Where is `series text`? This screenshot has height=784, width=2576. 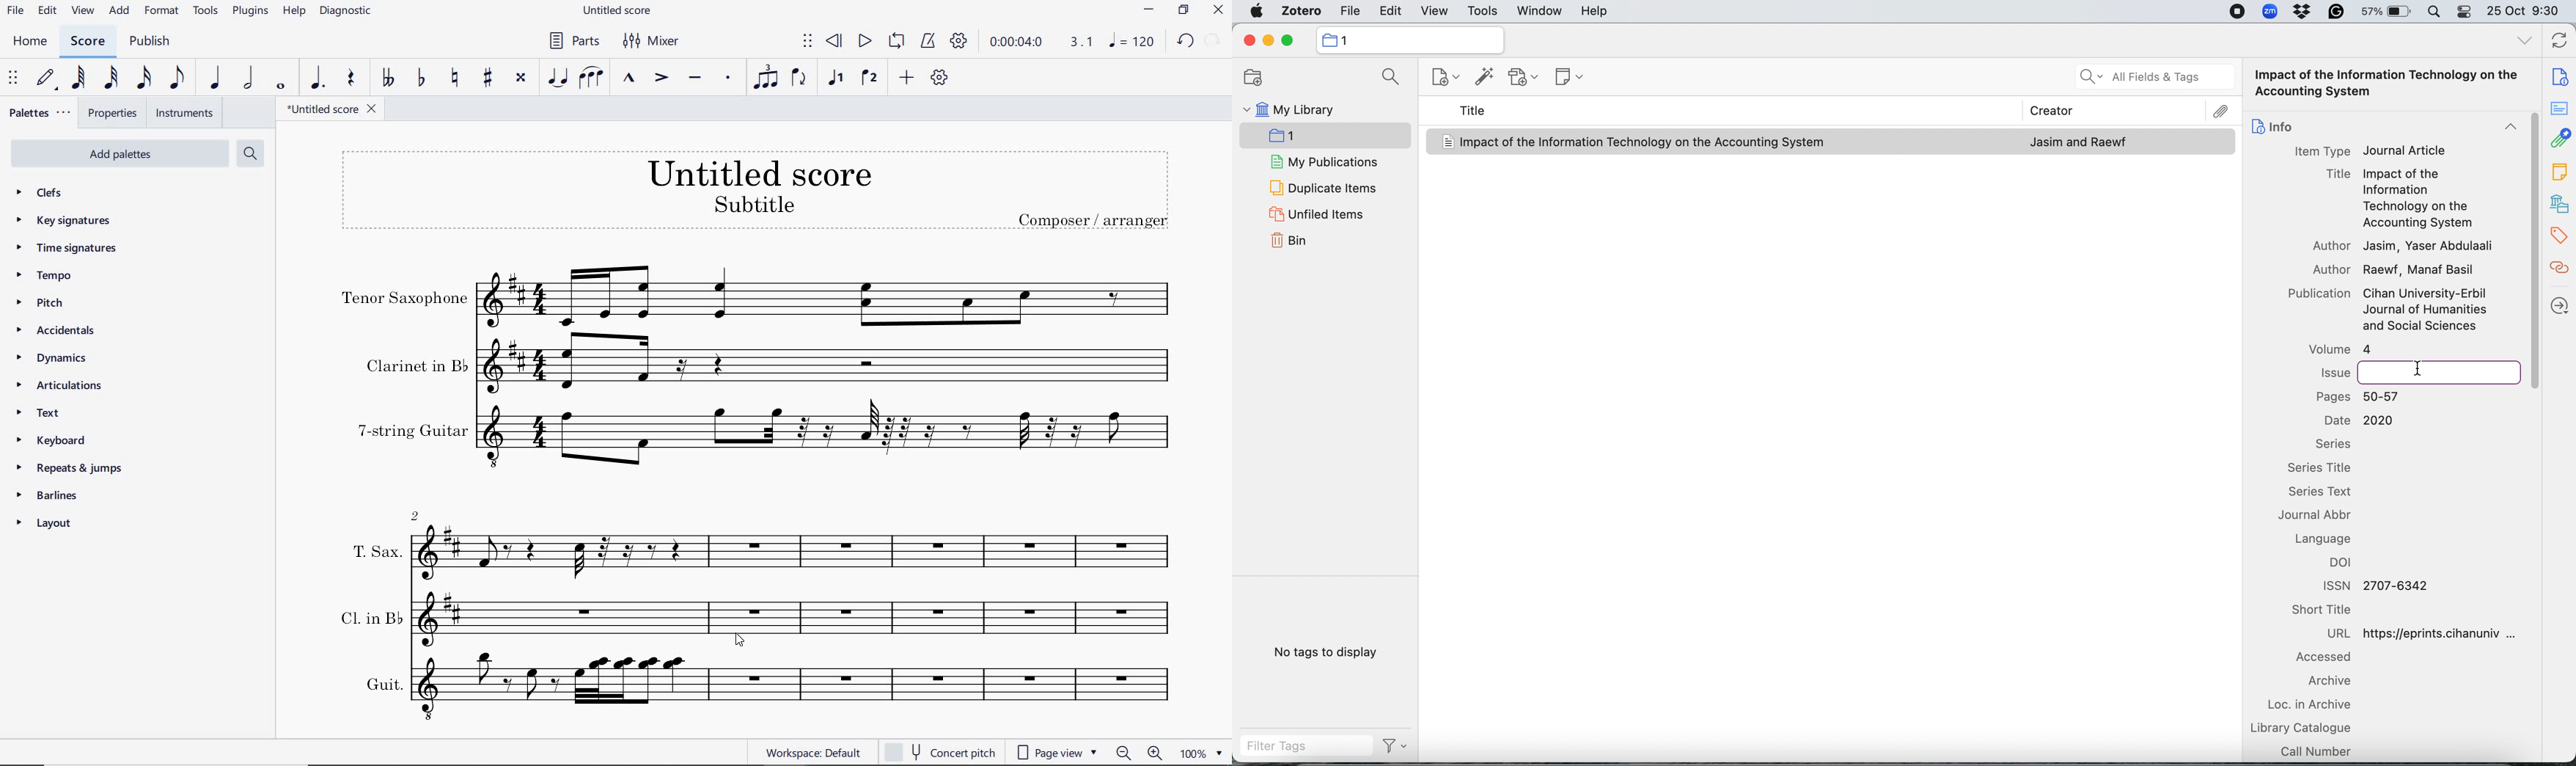 series text is located at coordinates (2329, 493).